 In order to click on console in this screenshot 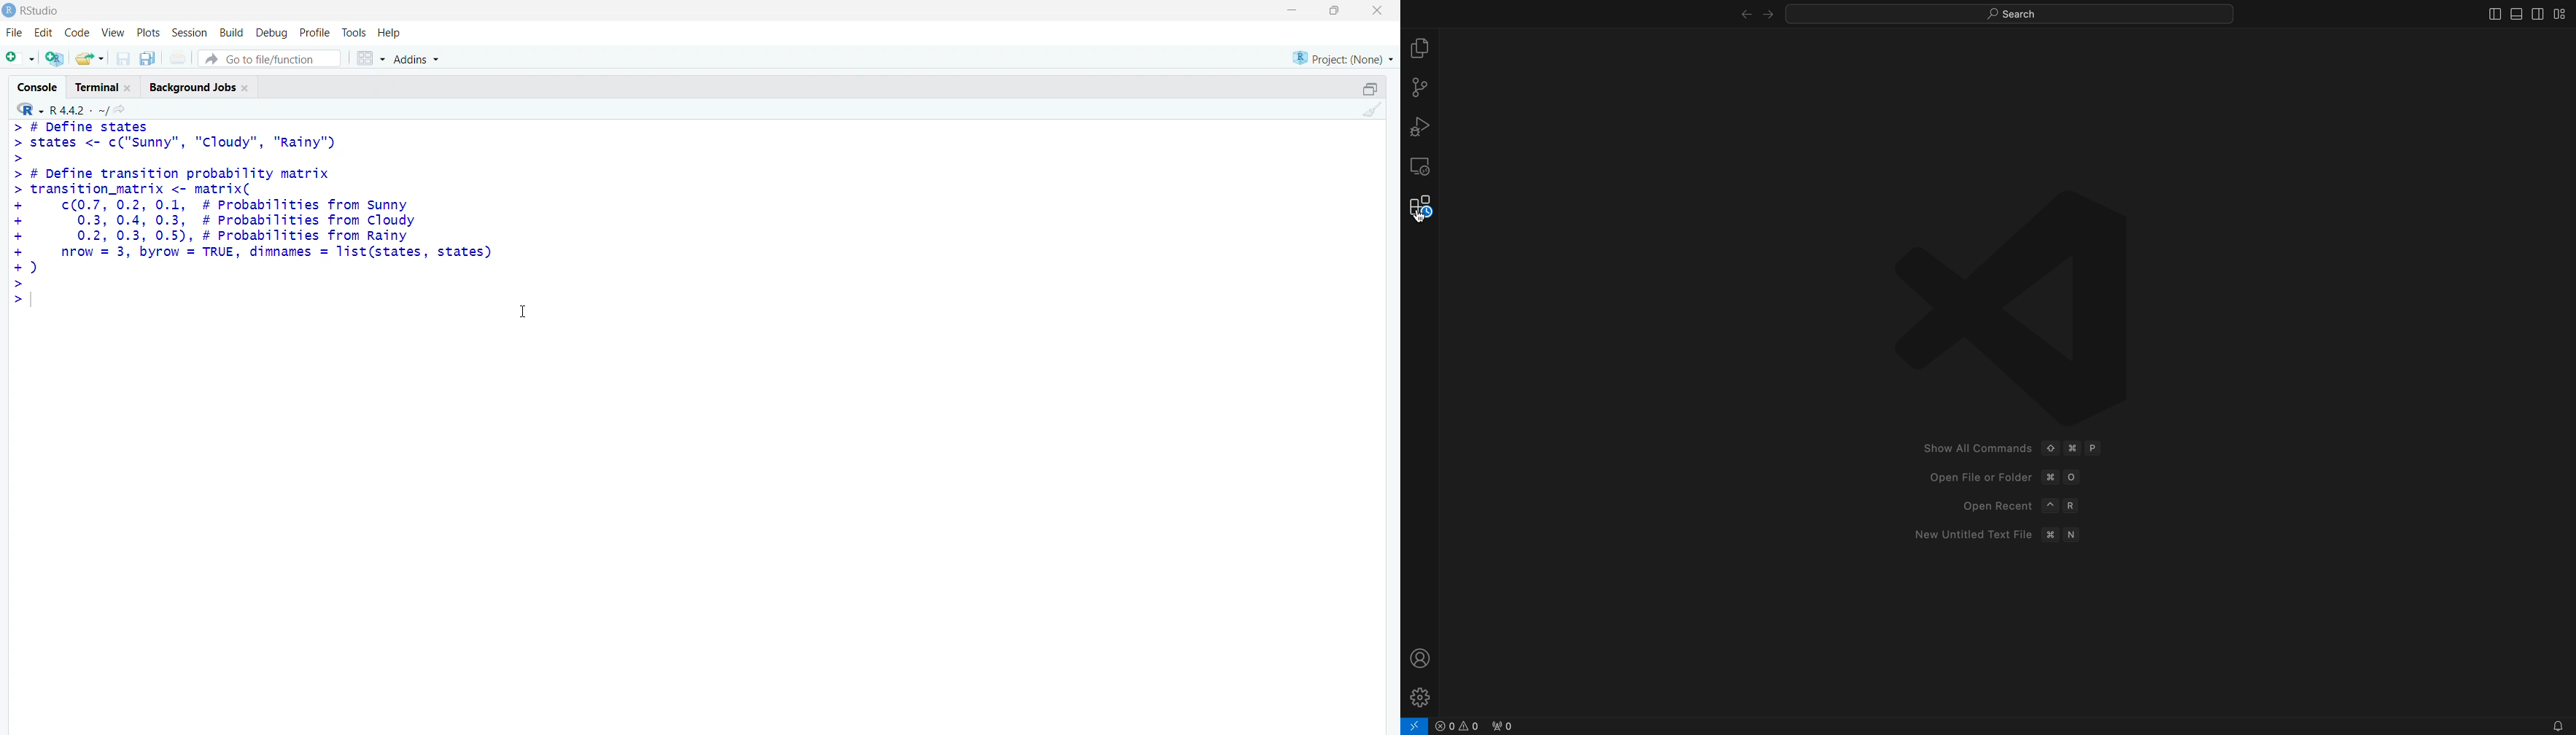, I will do `click(36, 86)`.